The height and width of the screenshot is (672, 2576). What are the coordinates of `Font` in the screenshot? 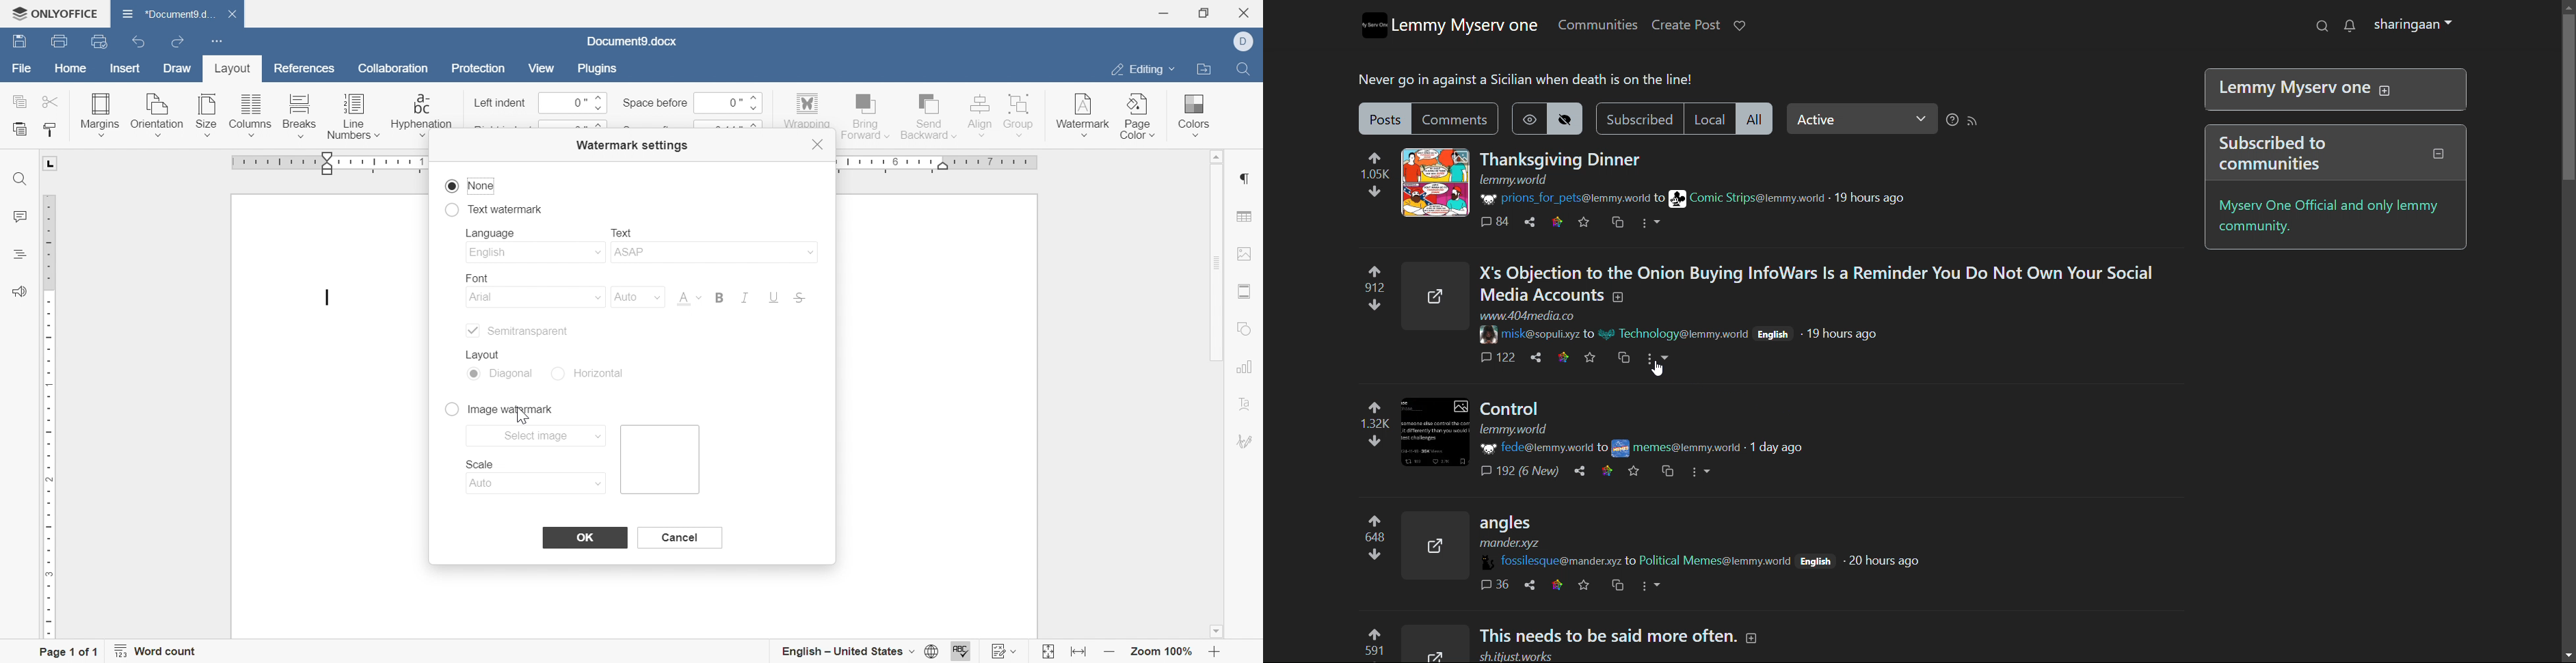 It's located at (688, 300).